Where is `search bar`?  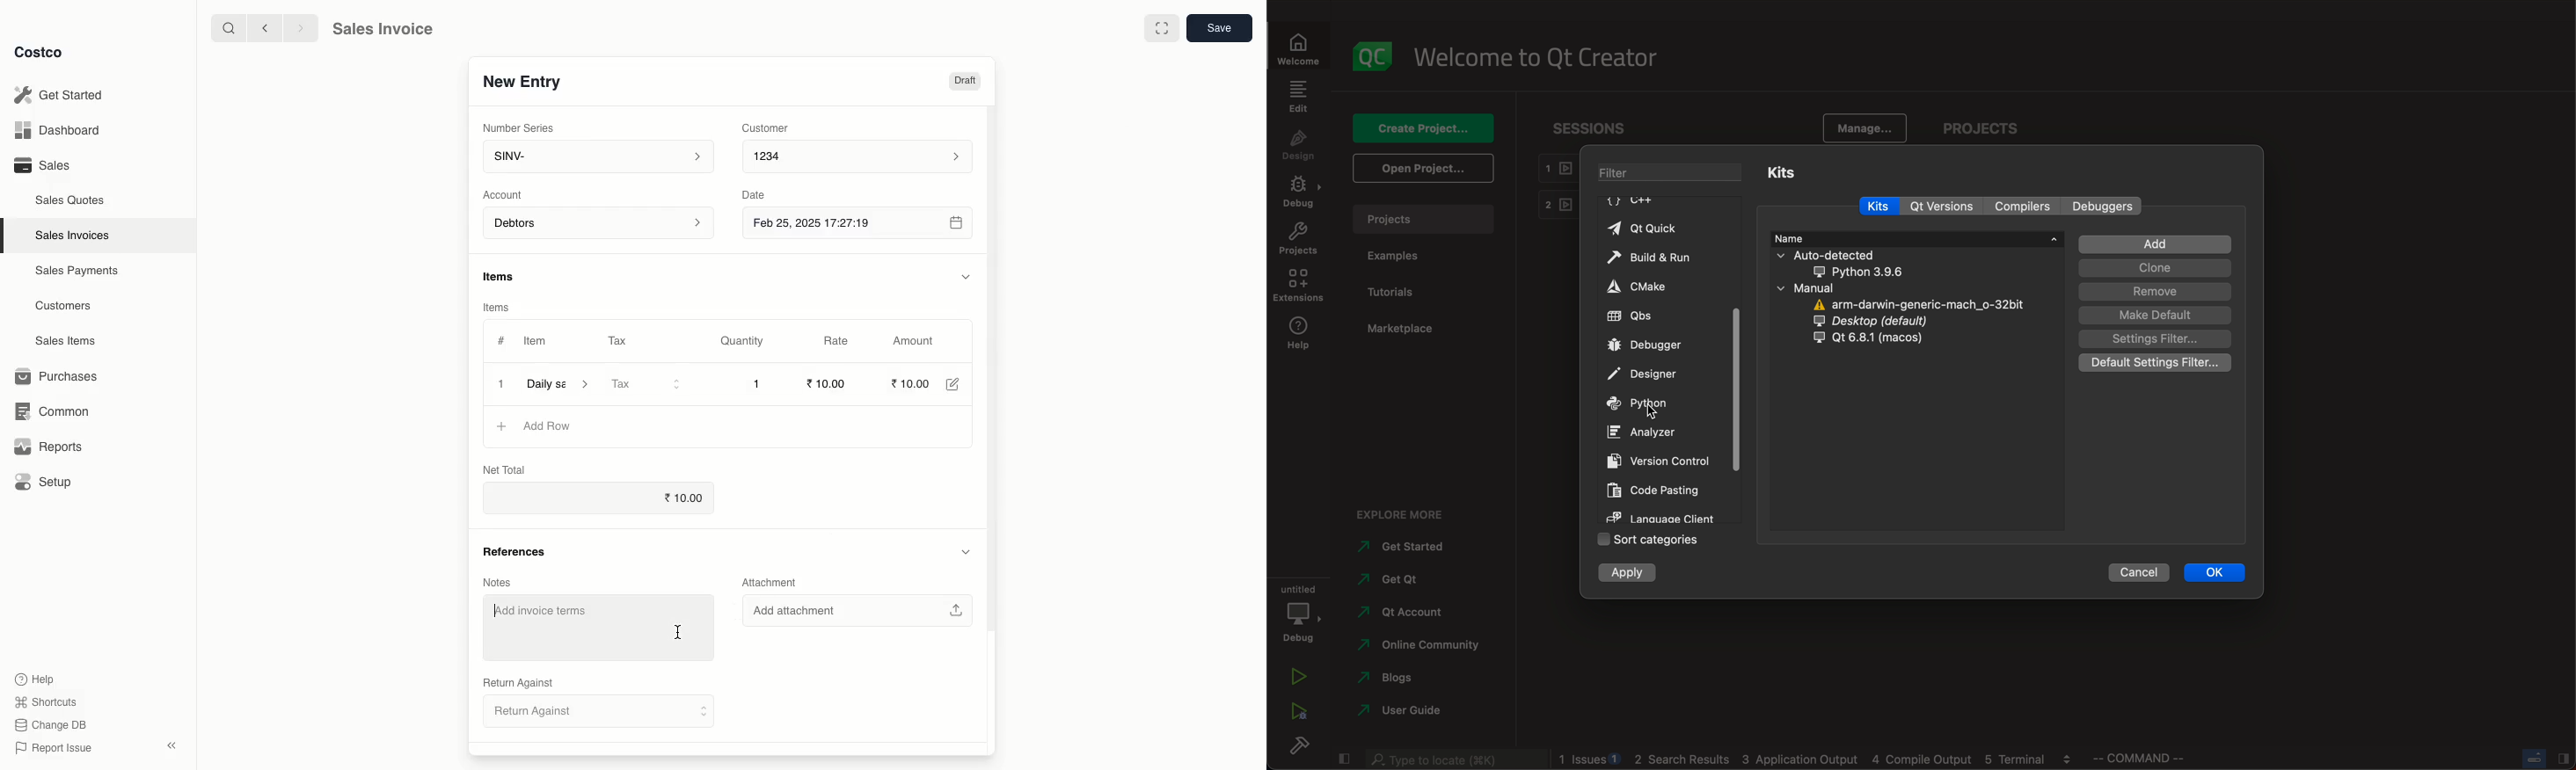
search bar is located at coordinates (1454, 759).